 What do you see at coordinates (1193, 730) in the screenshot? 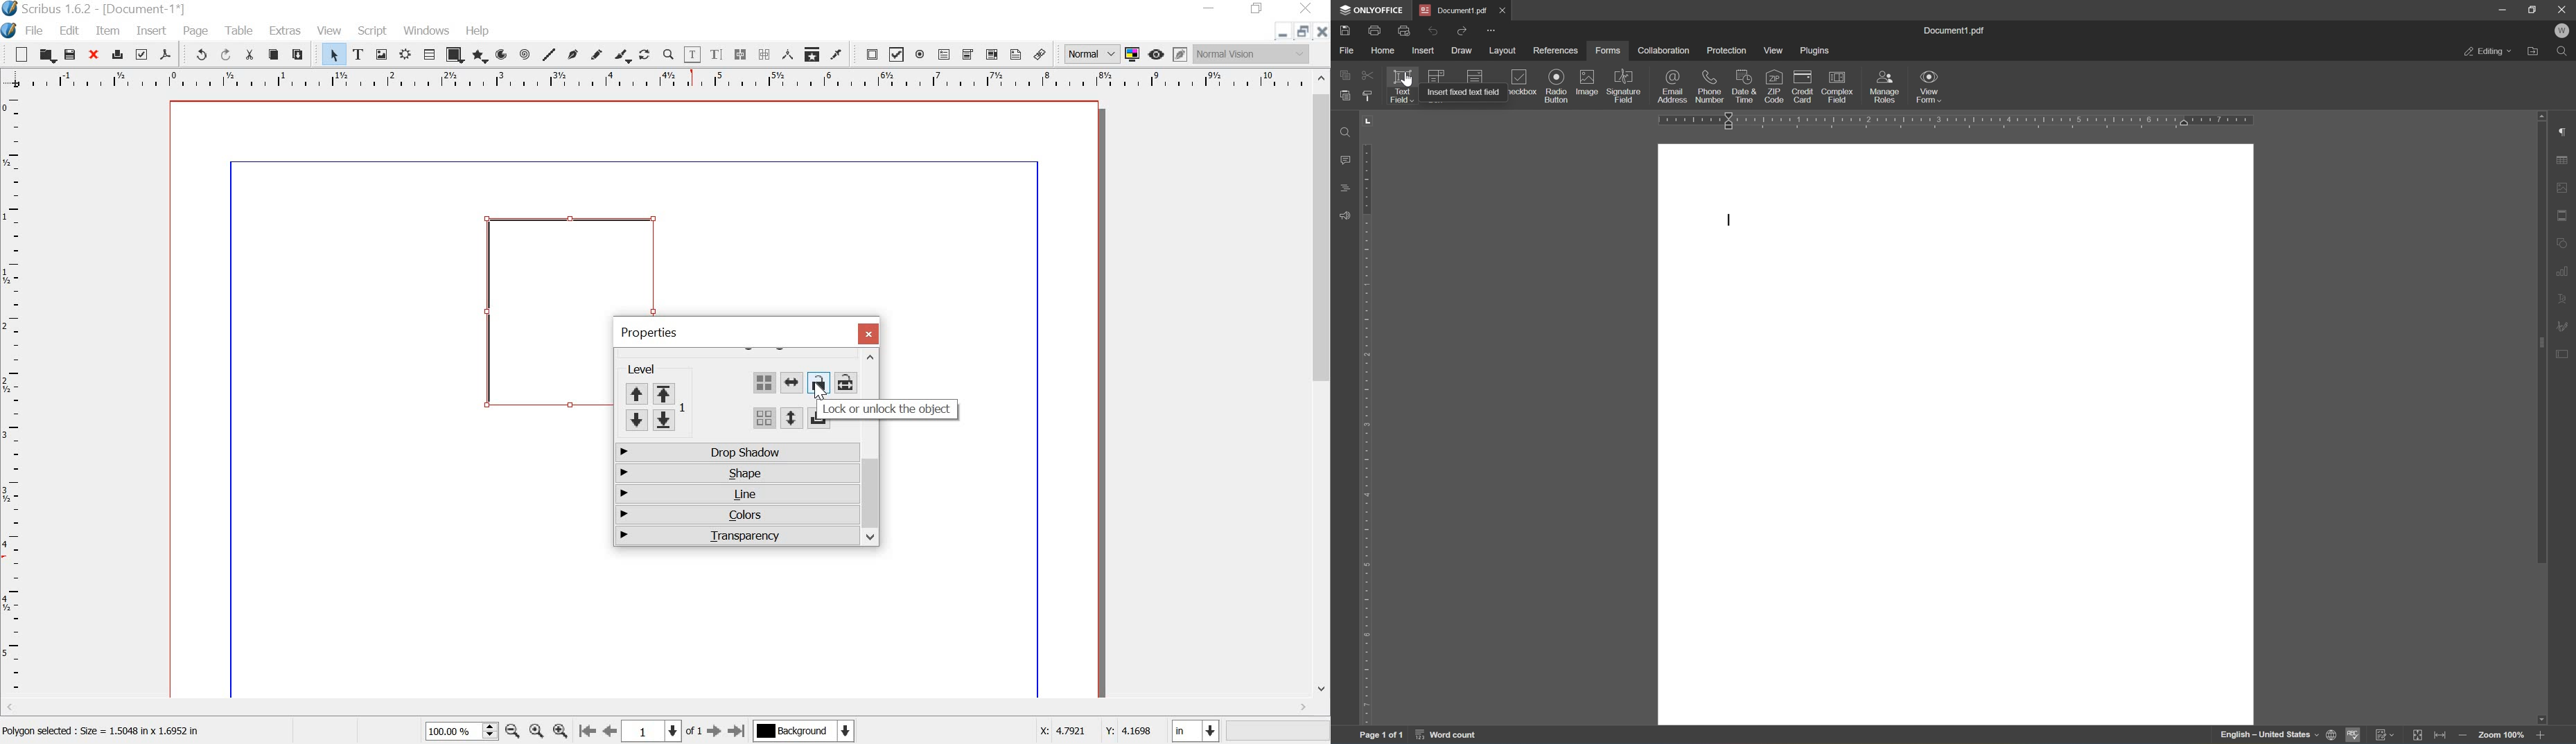
I see `in` at bounding box center [1193, 730].